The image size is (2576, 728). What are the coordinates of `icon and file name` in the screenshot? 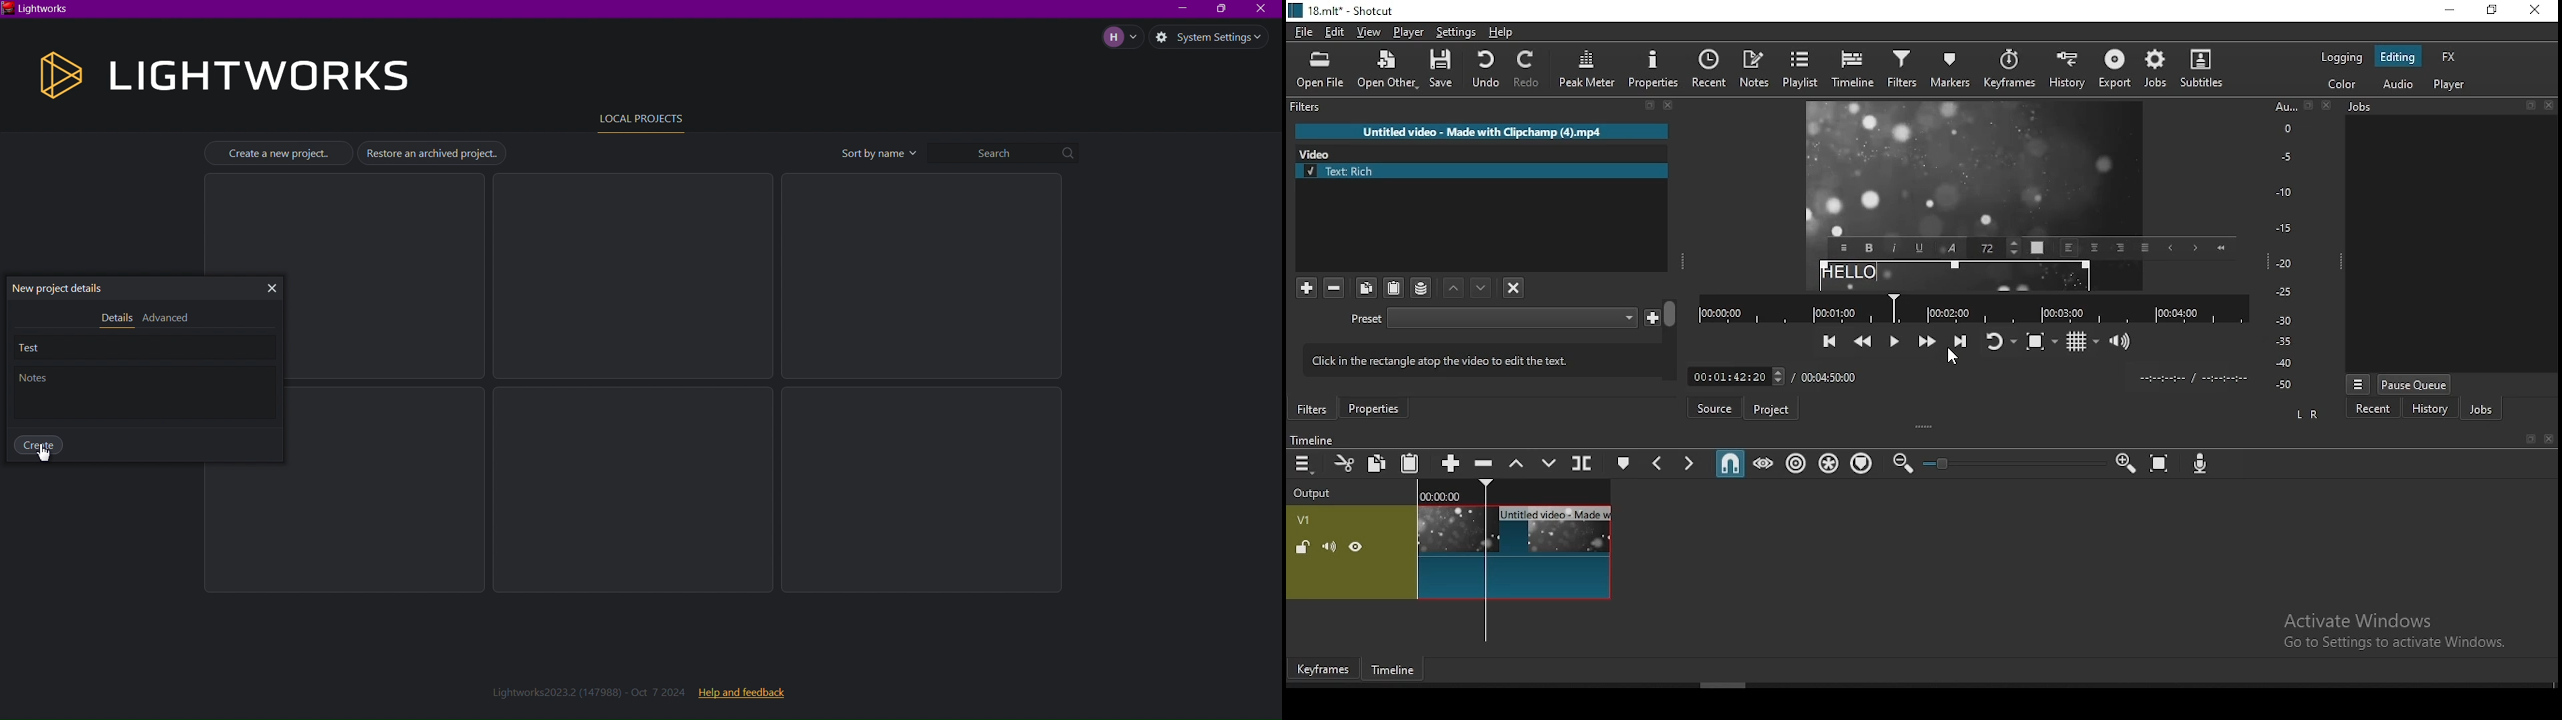 It's located at (1340, 11).